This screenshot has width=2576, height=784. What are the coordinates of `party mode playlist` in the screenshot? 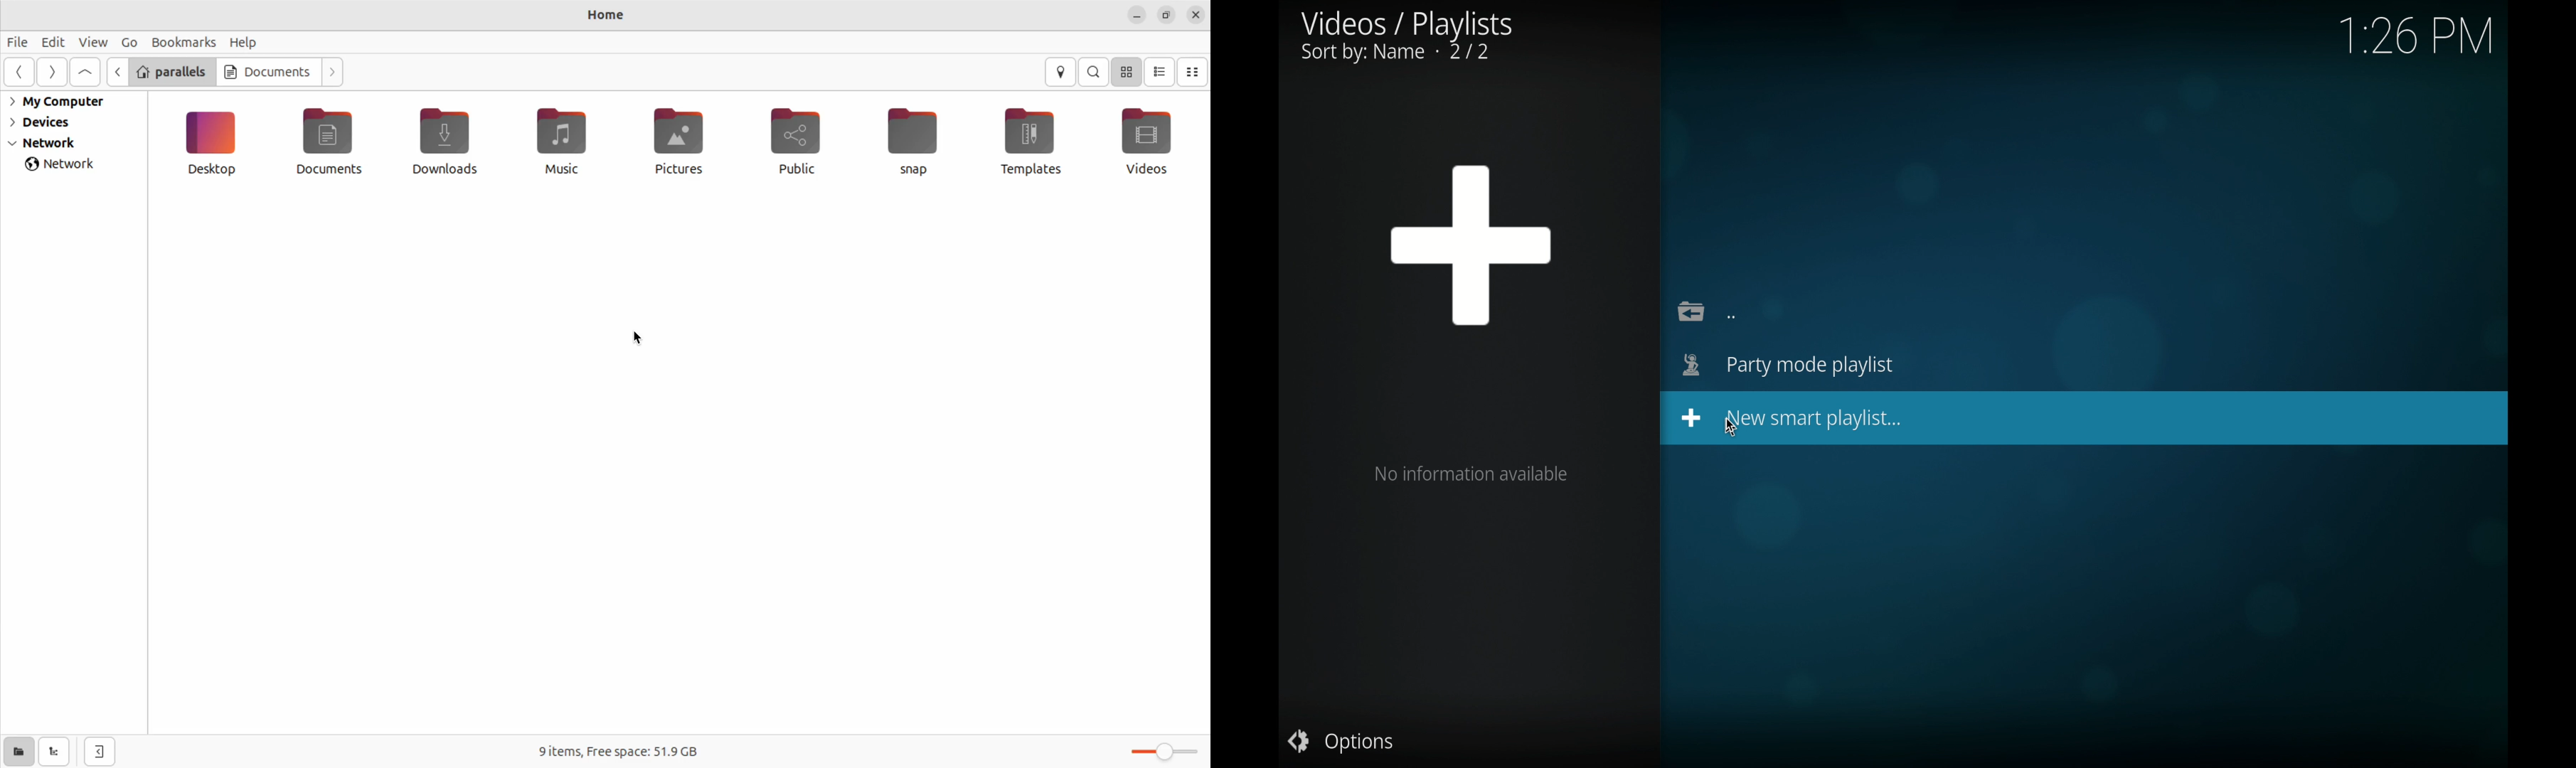 It's located at (1788, 366).